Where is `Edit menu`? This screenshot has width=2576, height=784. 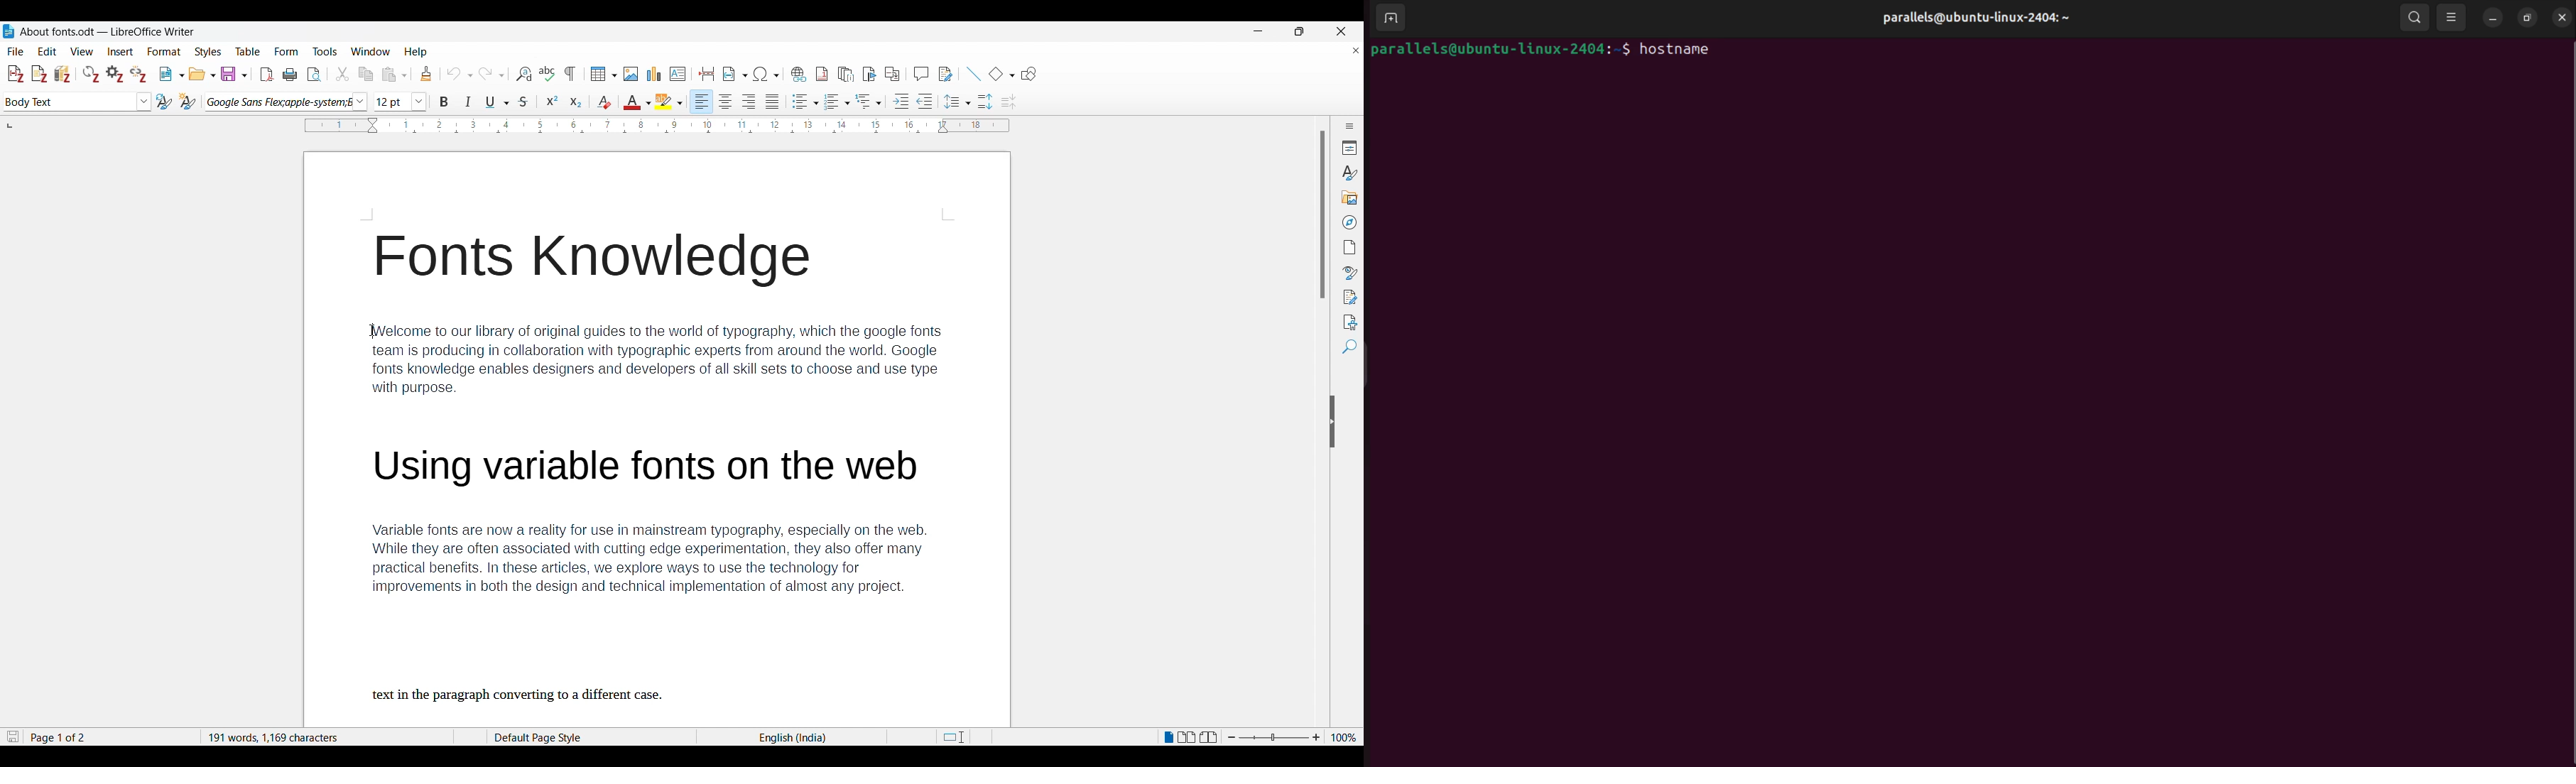 Edit menu is located at coordinates (47, 51).